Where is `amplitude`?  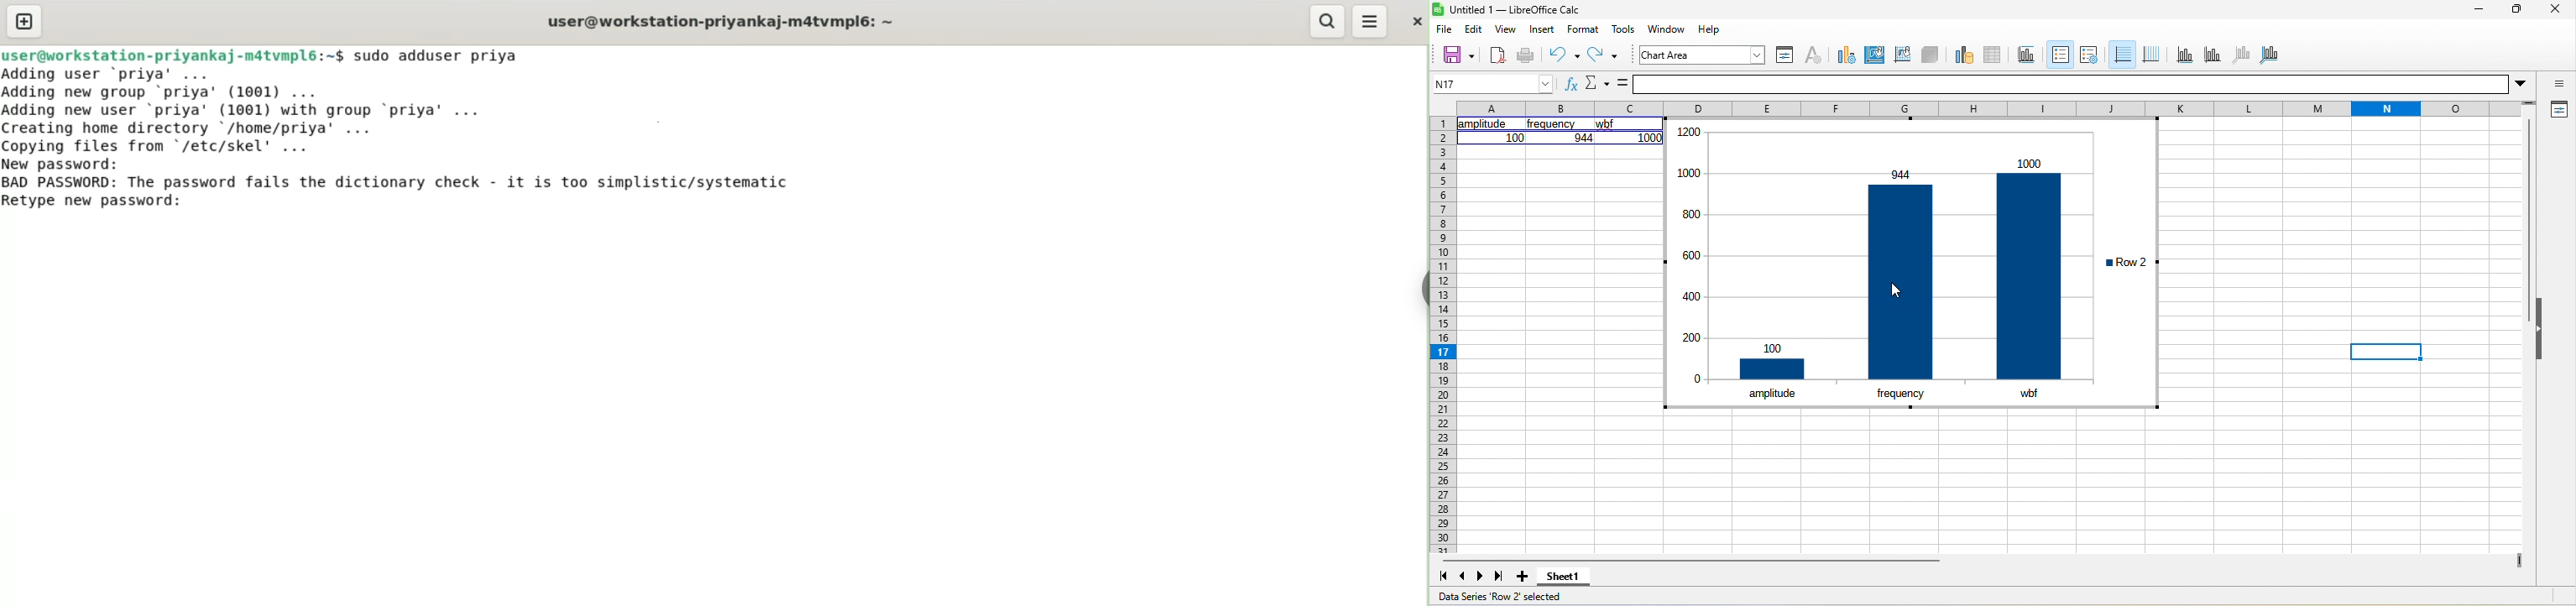 amplitude is located at coordinates (1482, 124).